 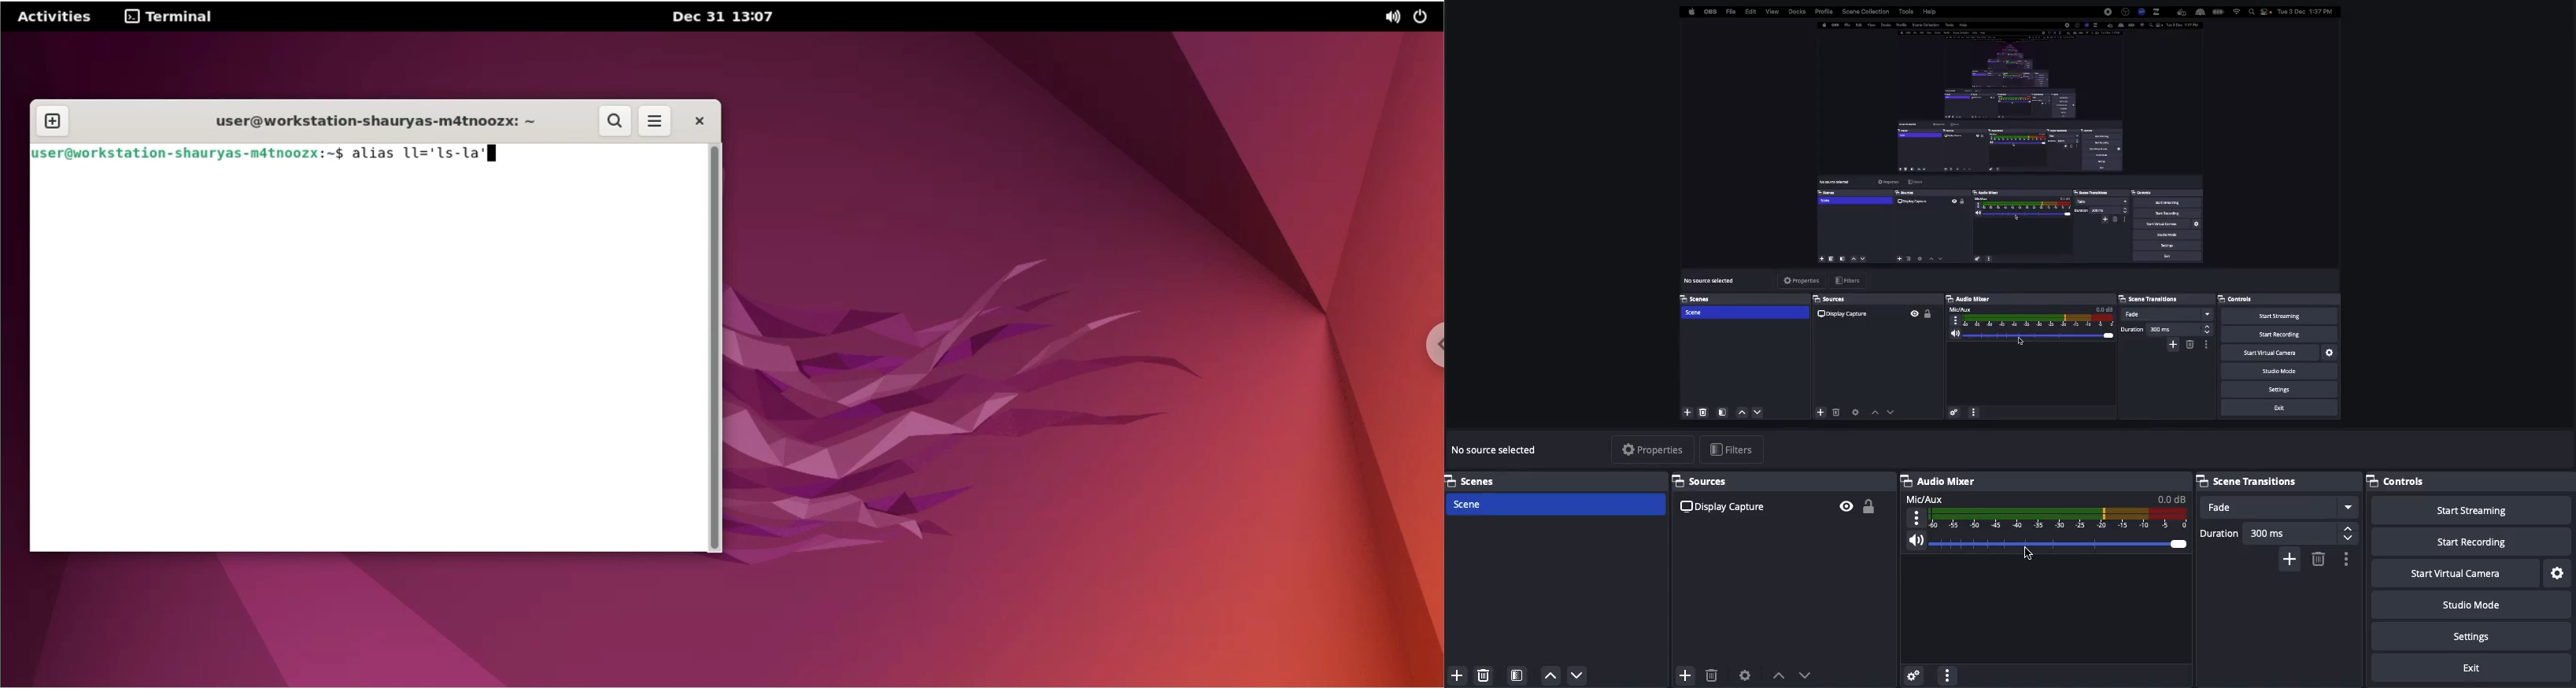 What do you see at coordinates (1914, 677) in the screenshot?
I see `Advanced audio preferences` at bounding box center [1914, 677].